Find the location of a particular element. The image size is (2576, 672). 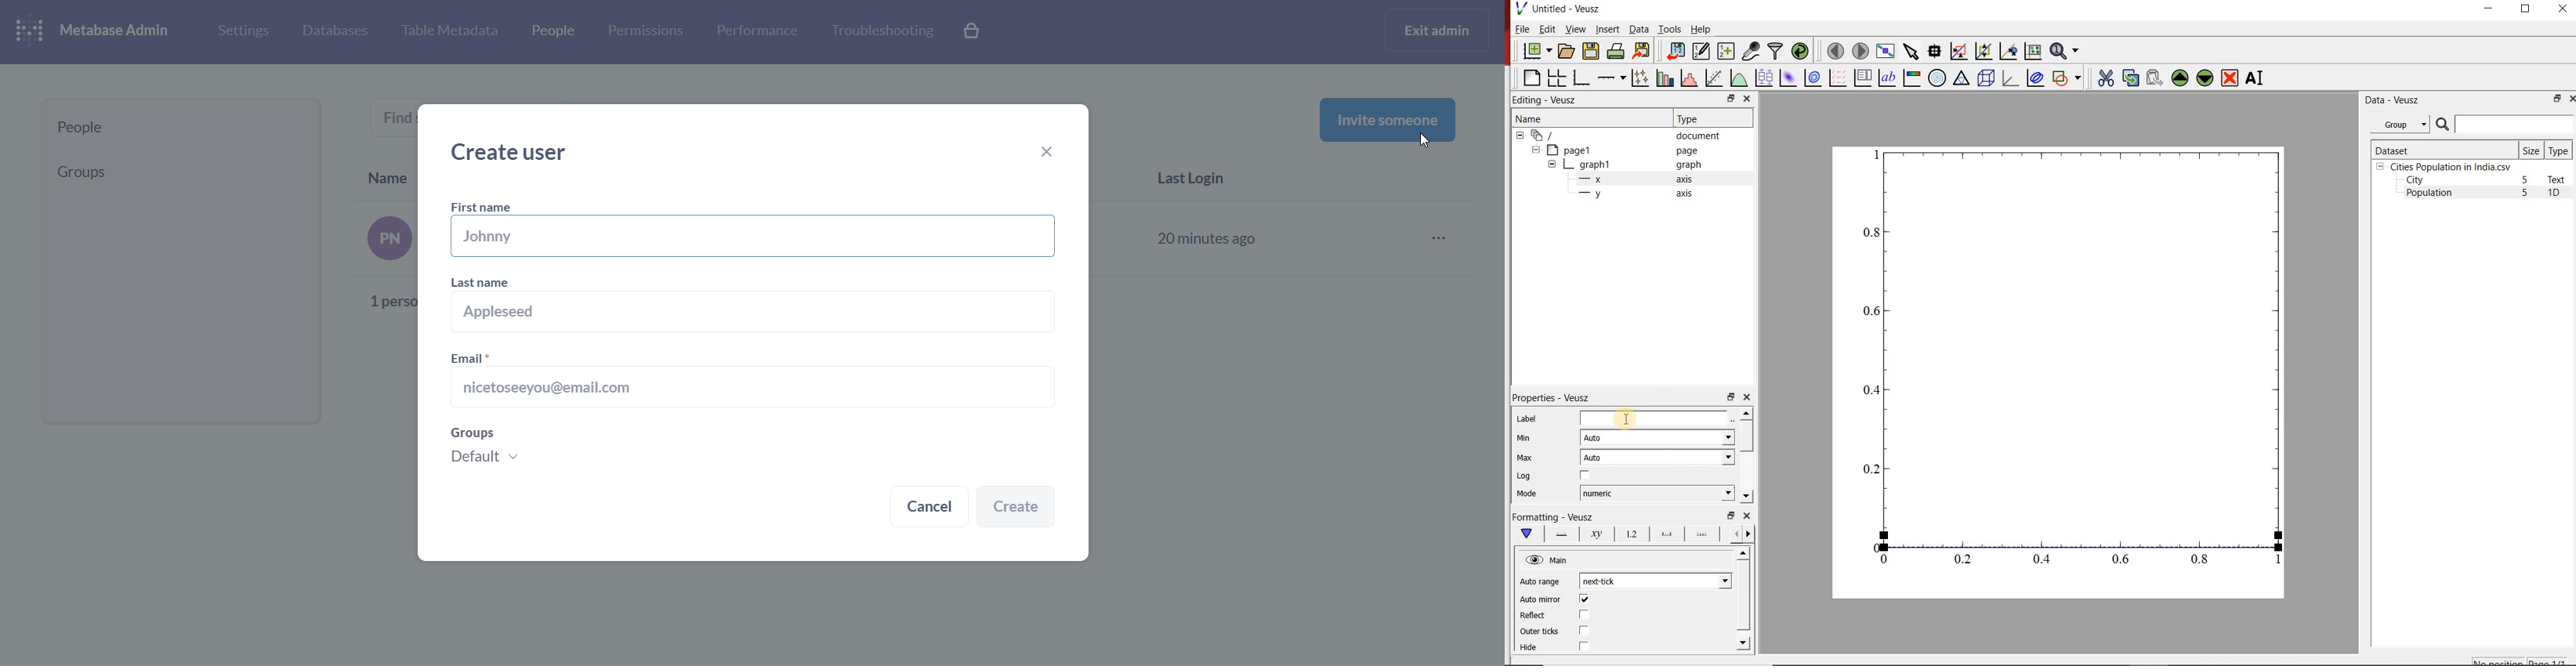

image color bar is located at coordinates (1912, 78).